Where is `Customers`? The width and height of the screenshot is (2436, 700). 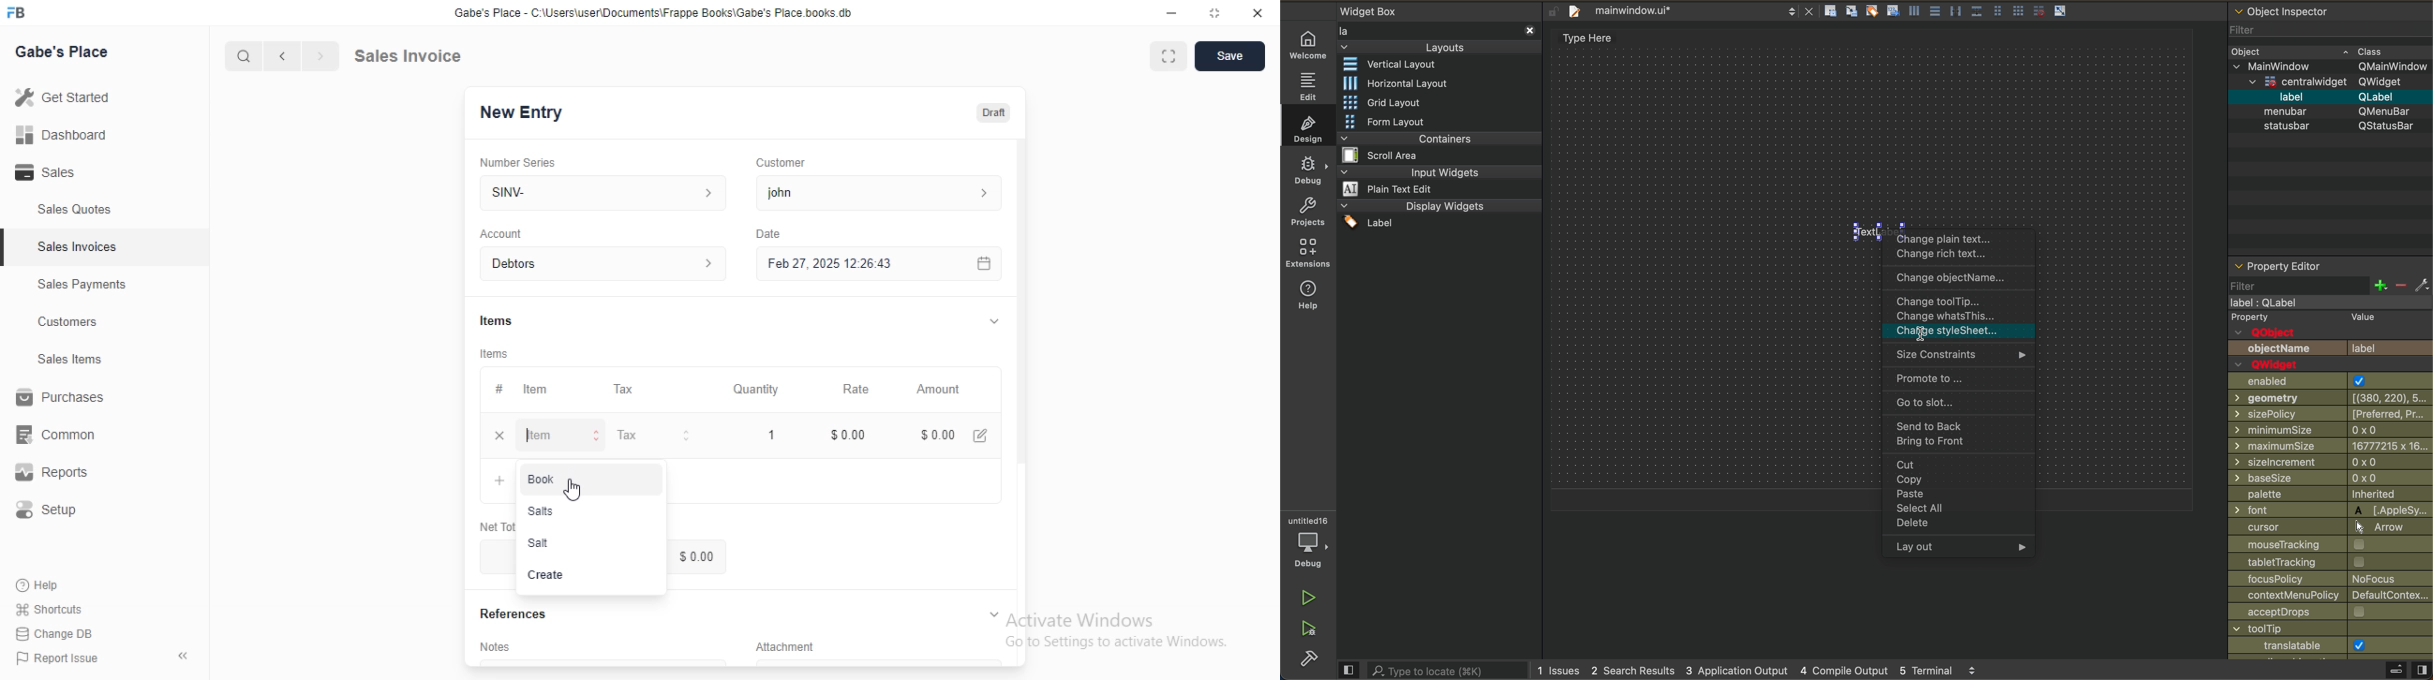
Customers is located at coordinates (67, 323).